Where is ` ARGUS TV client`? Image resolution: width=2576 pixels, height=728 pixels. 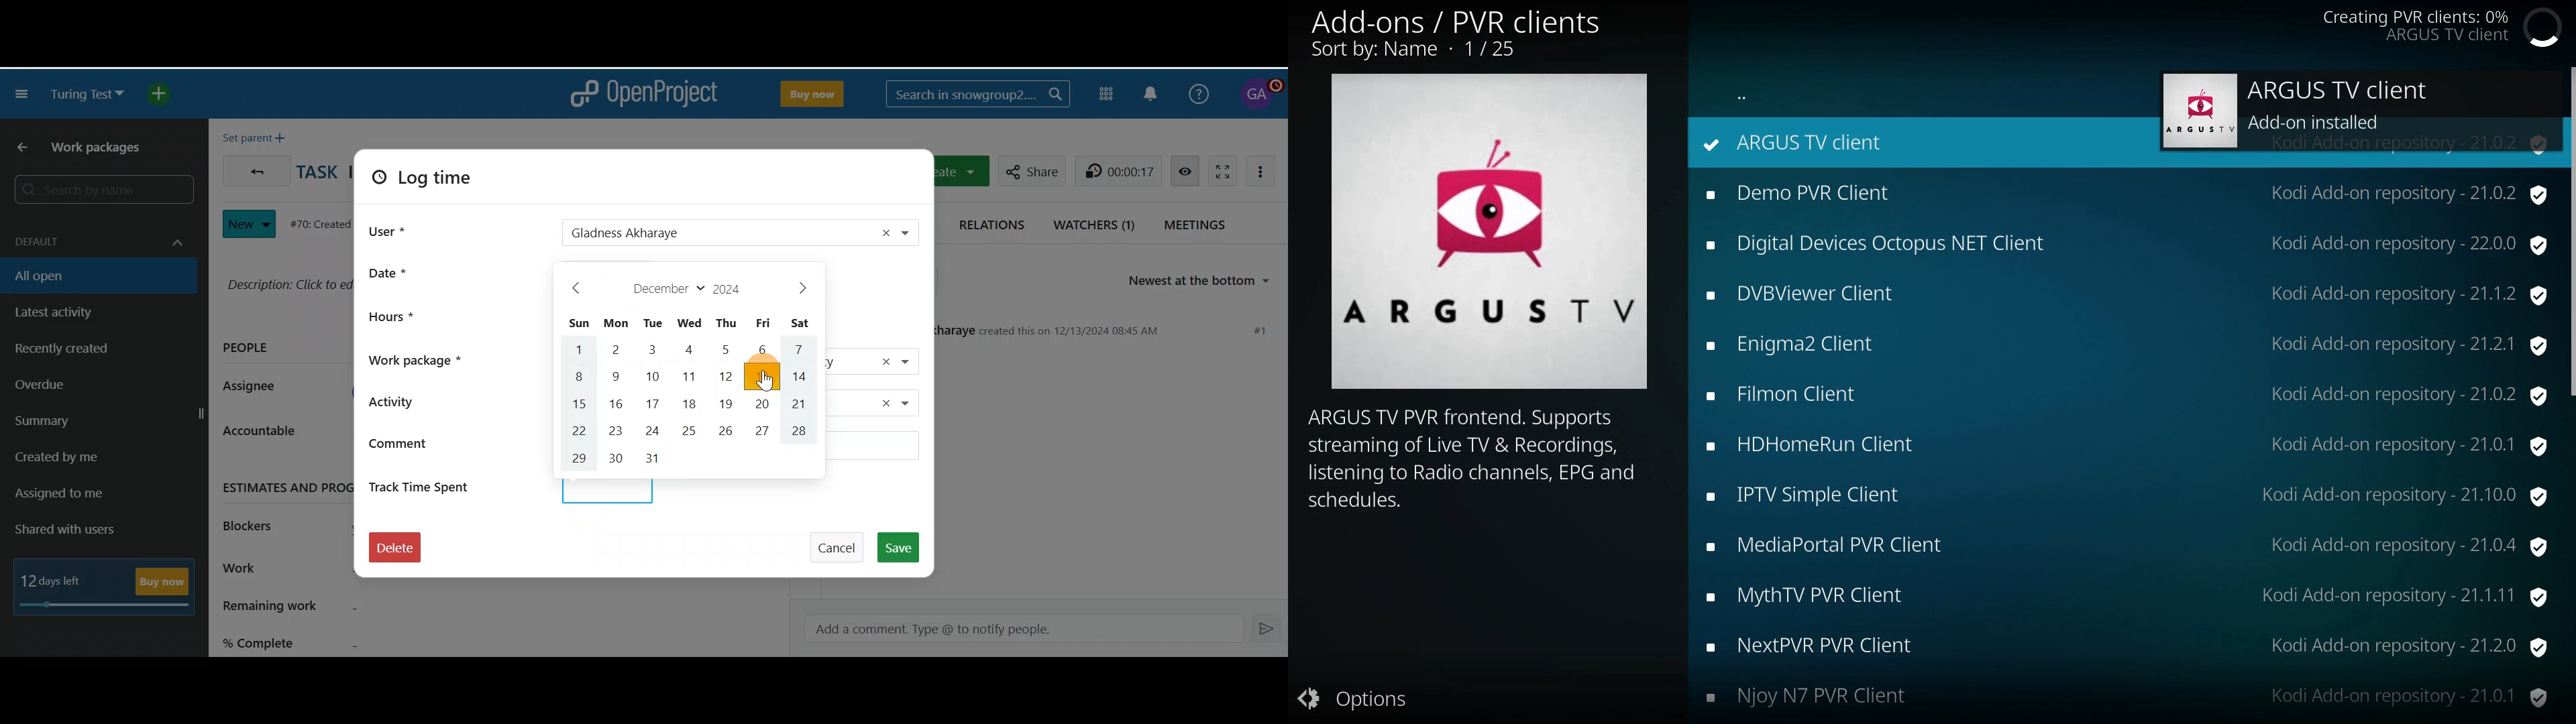
 ARGUS TV client is located at coordinates (2369, 88).